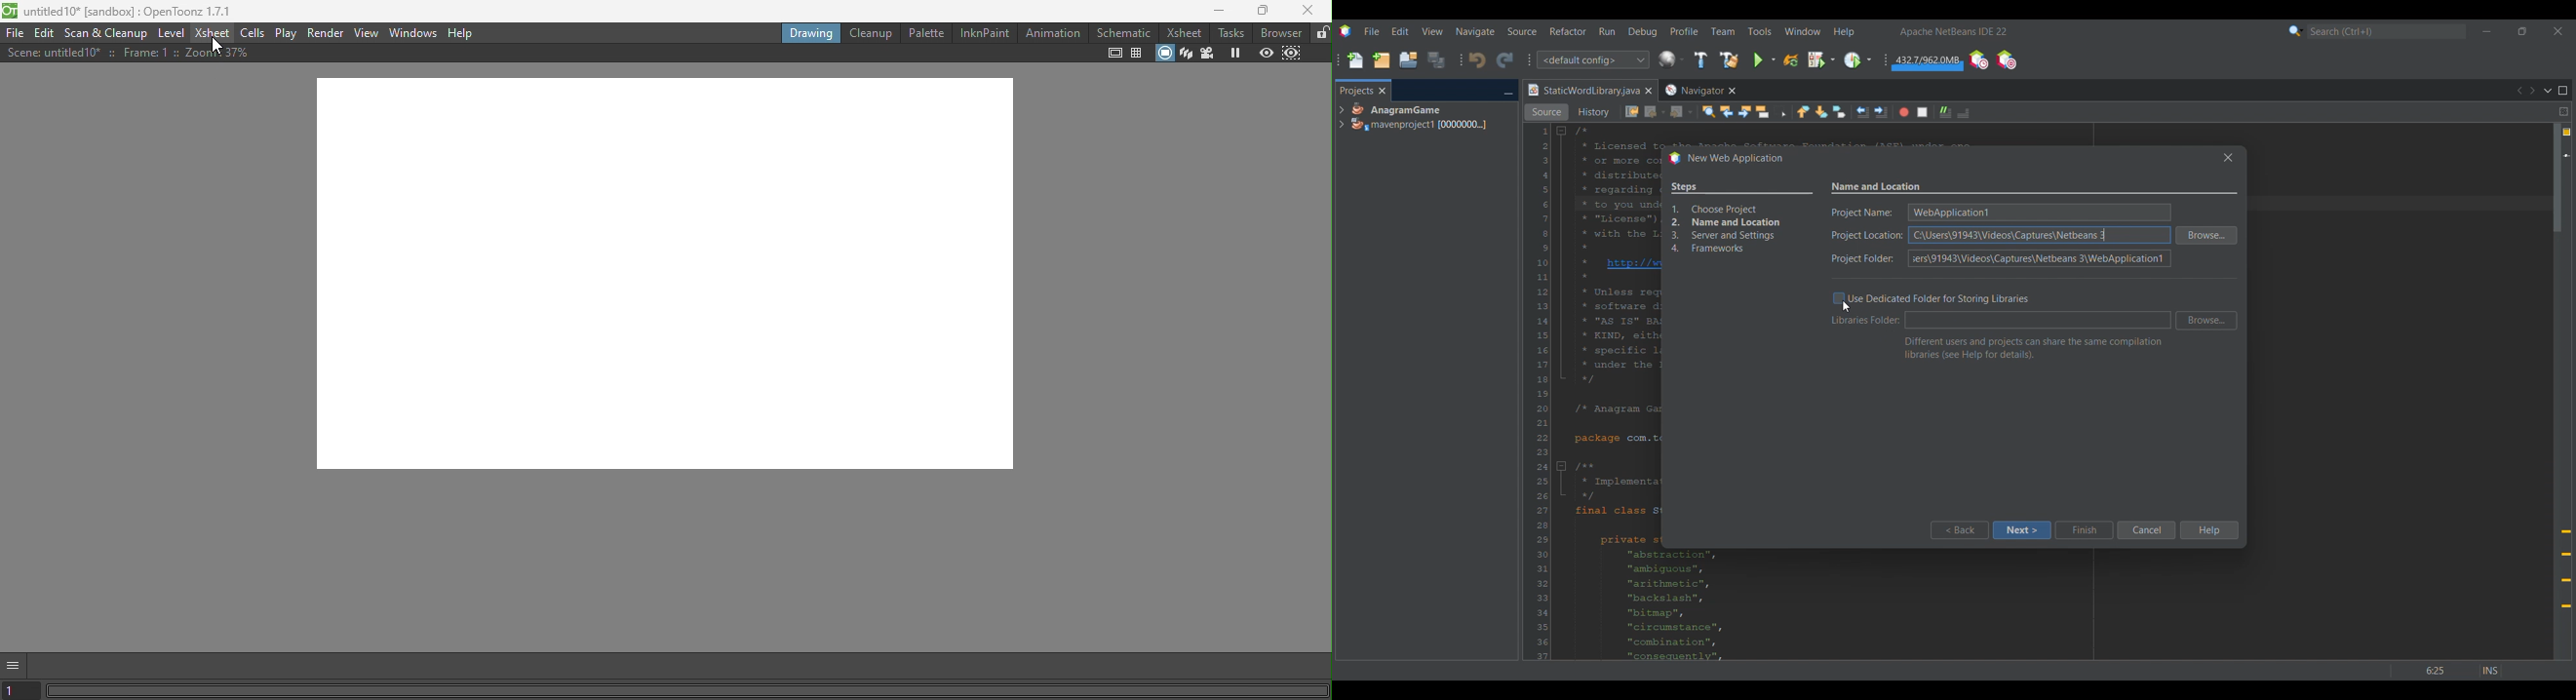  What do you see at coordinates (1742, 219) in the screenshot?
I see `Overview of process changed` at bounding box center [1742, 219].